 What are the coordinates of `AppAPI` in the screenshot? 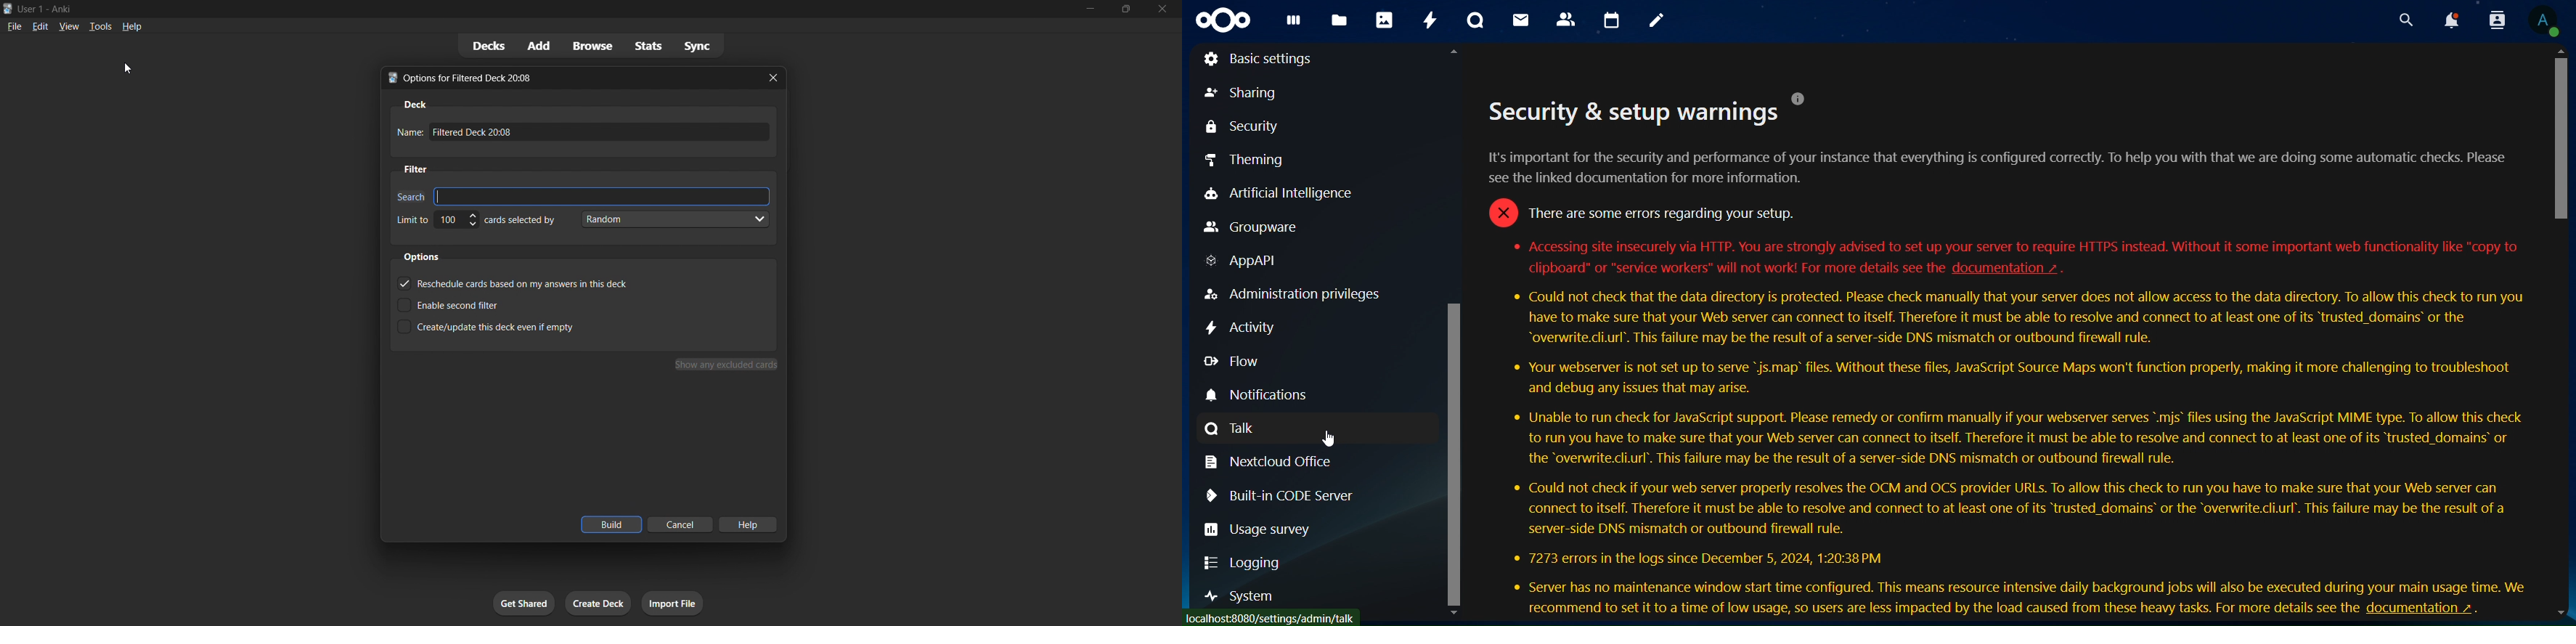 It's located at (1247, 264).